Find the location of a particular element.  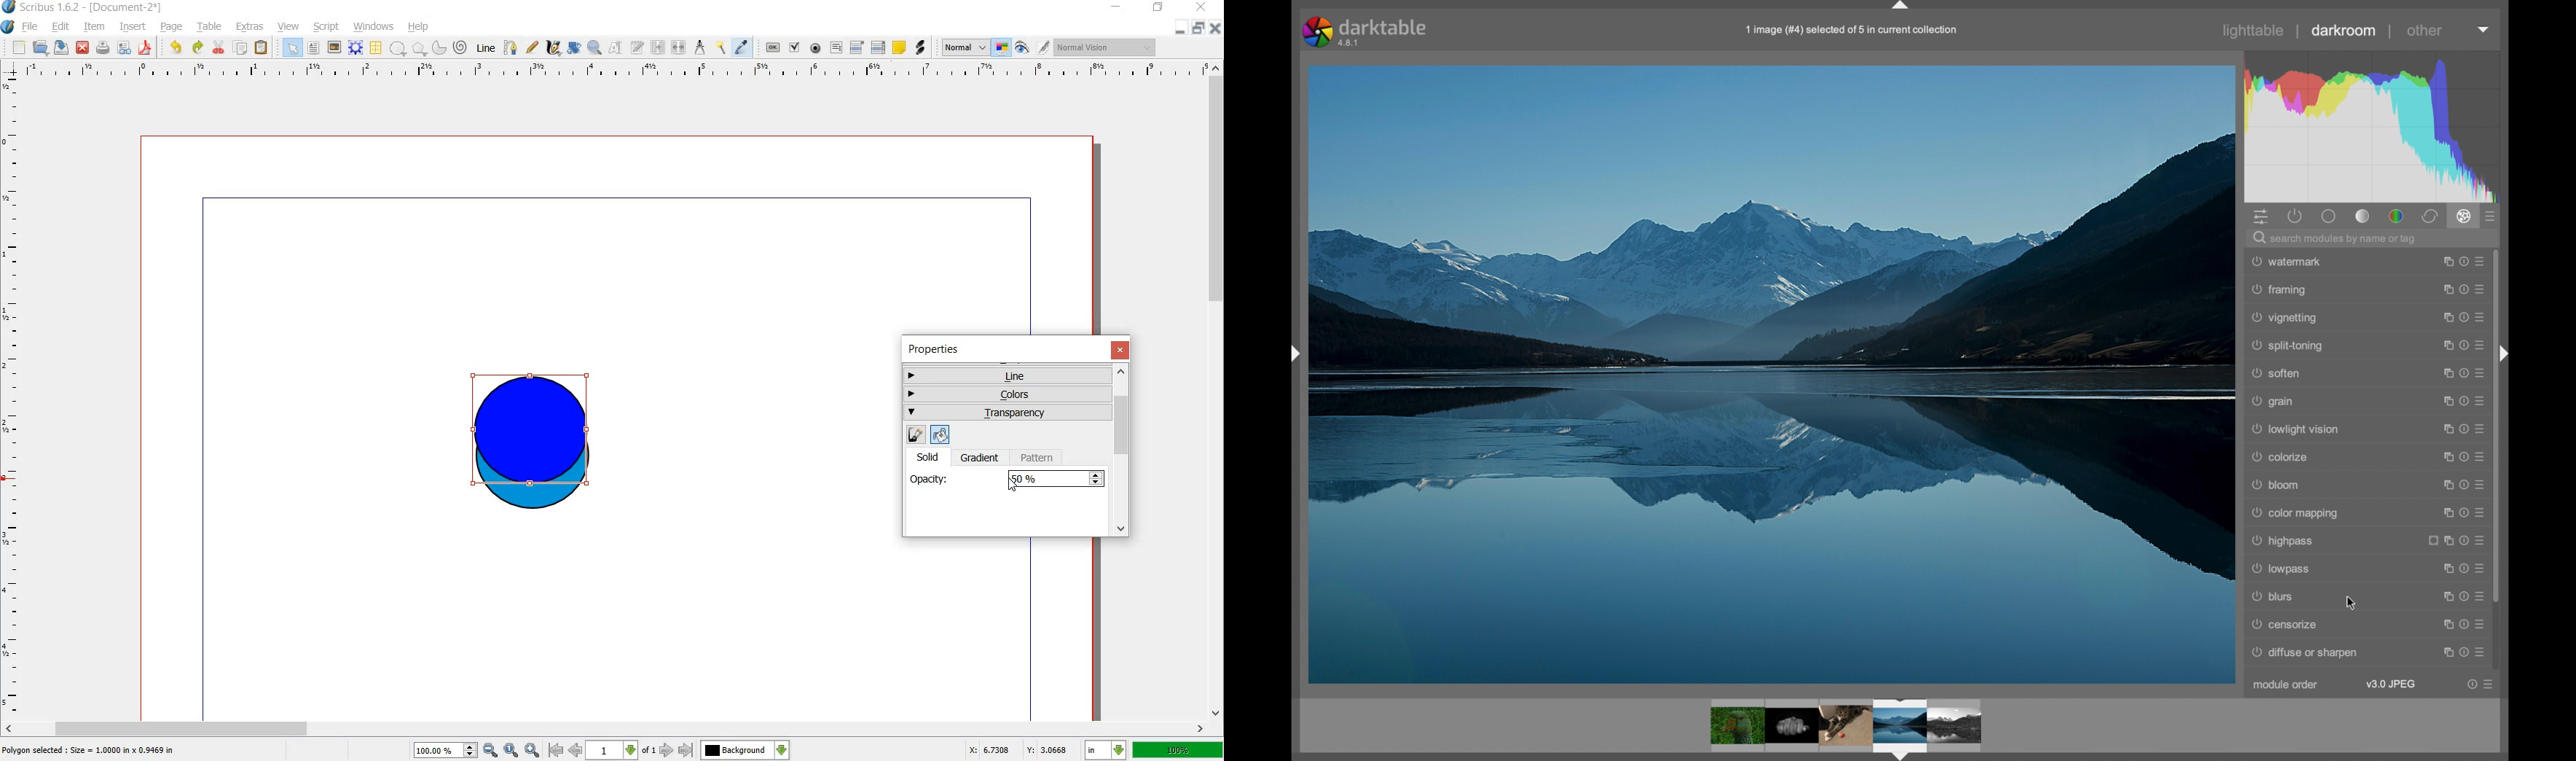

pdf list box is located at coordinates (878, 46).